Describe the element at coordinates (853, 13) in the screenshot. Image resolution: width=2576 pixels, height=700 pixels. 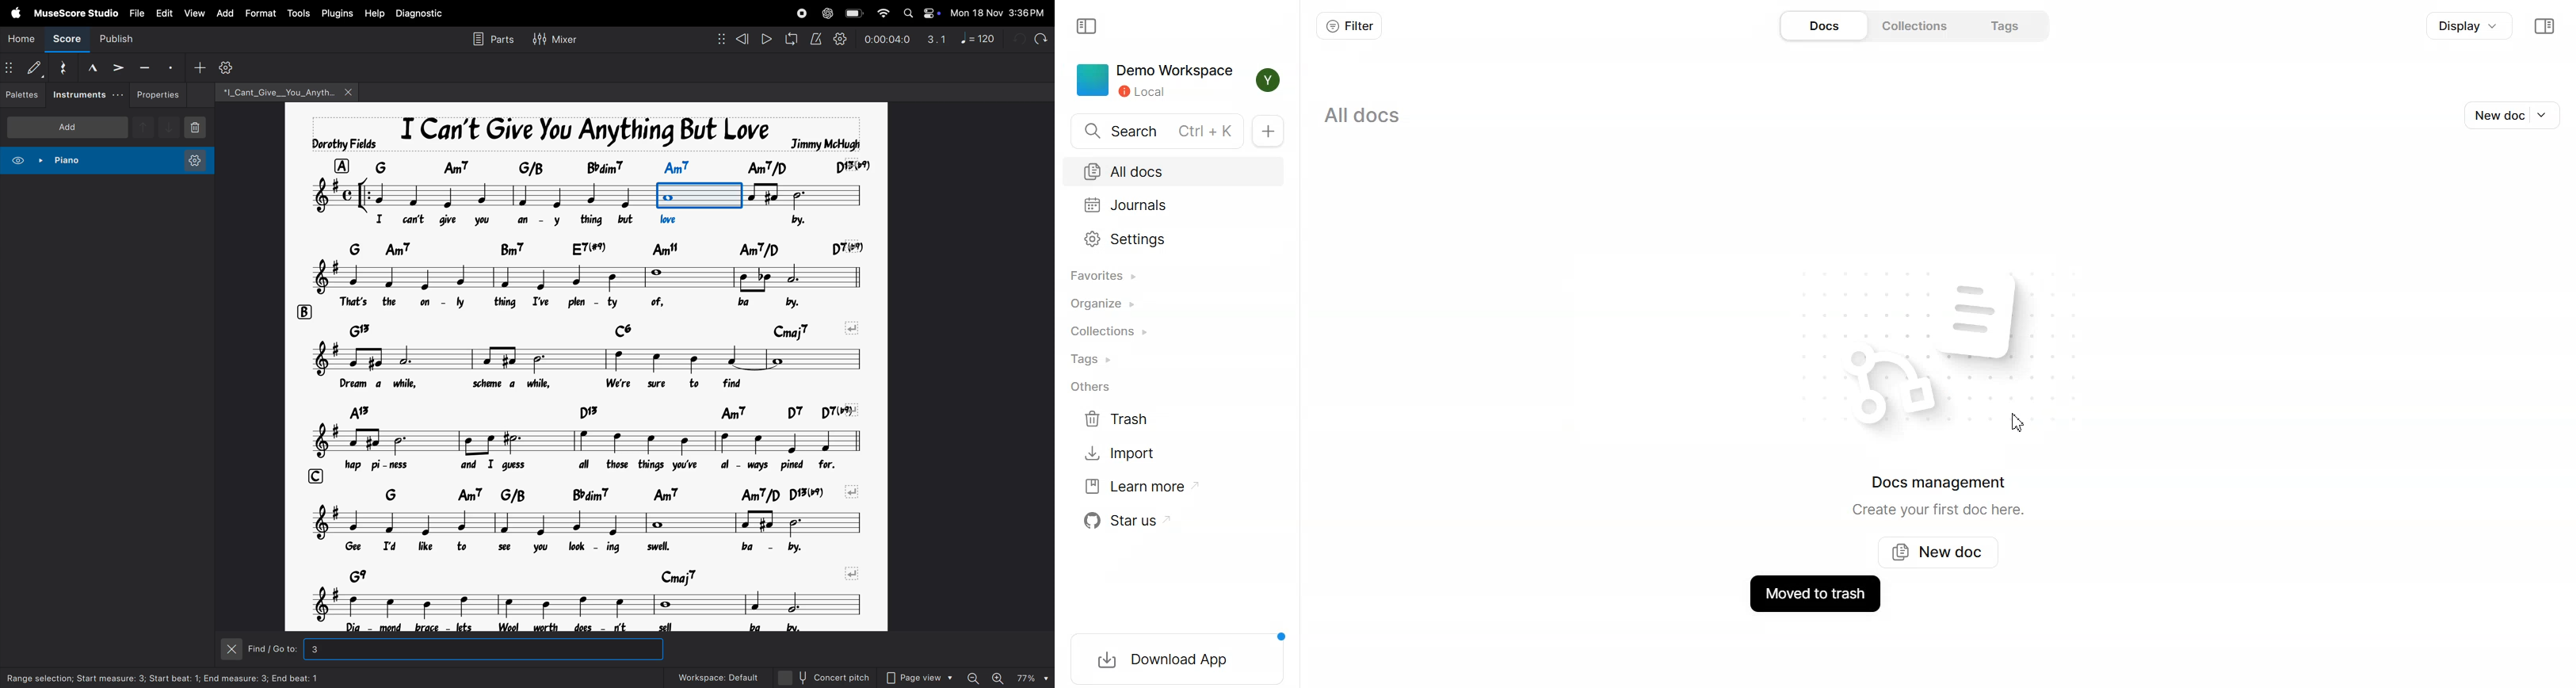
I see `battery` at that location.